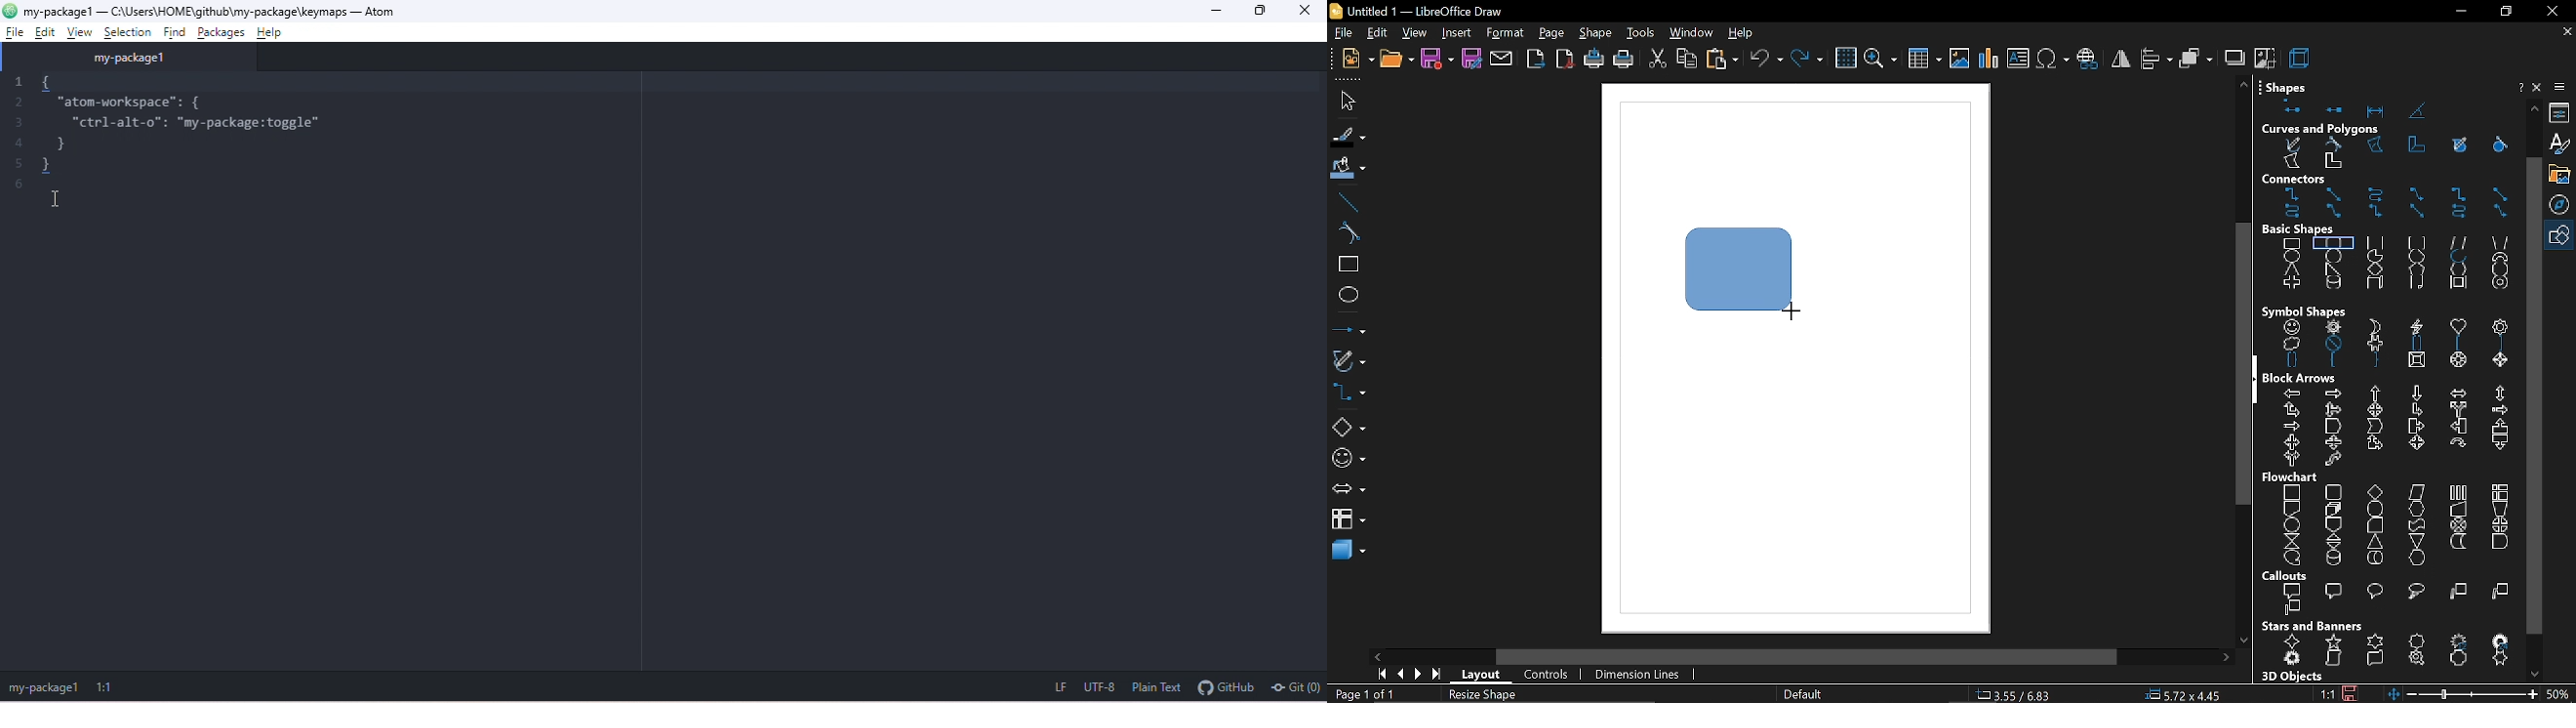 The height and width of the screenshot is (728, 2576). Describe the element at coordinates (1348, 266) in the screenshot. I see `rectangle` at that location.